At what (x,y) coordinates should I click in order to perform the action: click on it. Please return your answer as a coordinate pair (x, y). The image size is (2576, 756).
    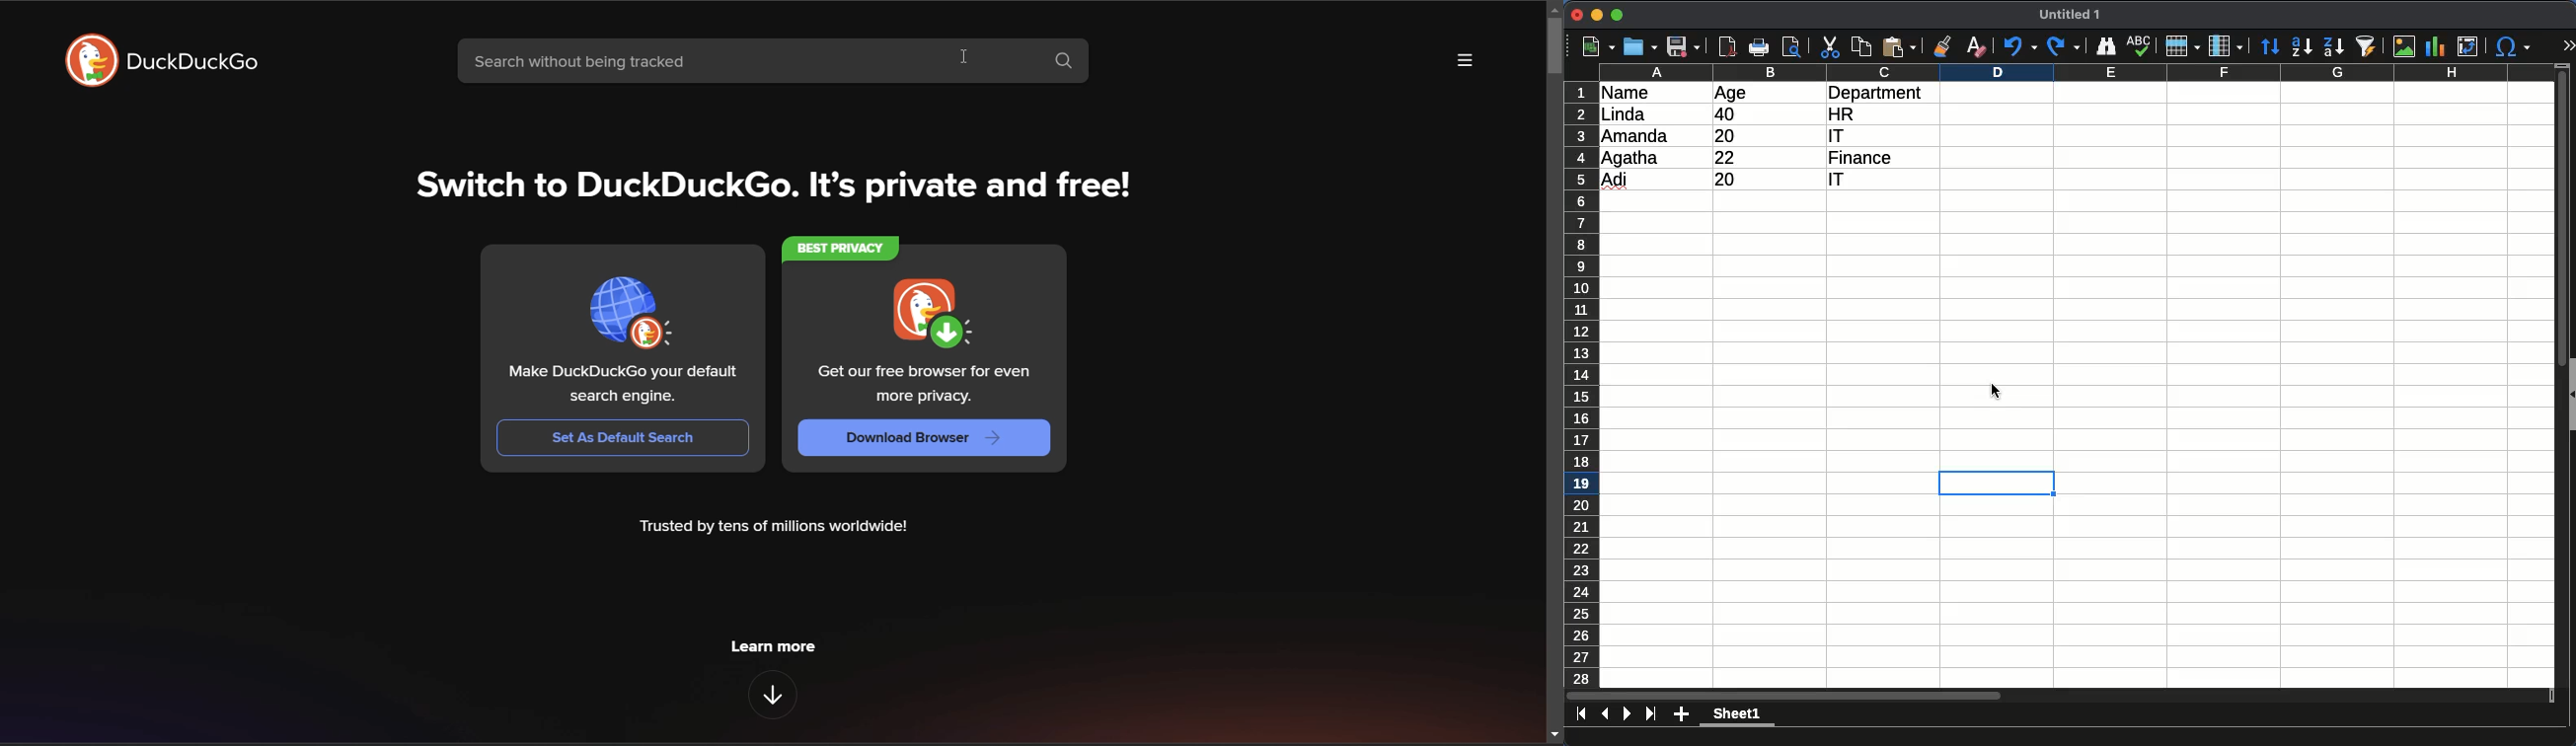
    Looking at the image, I should click on (1832, 135).